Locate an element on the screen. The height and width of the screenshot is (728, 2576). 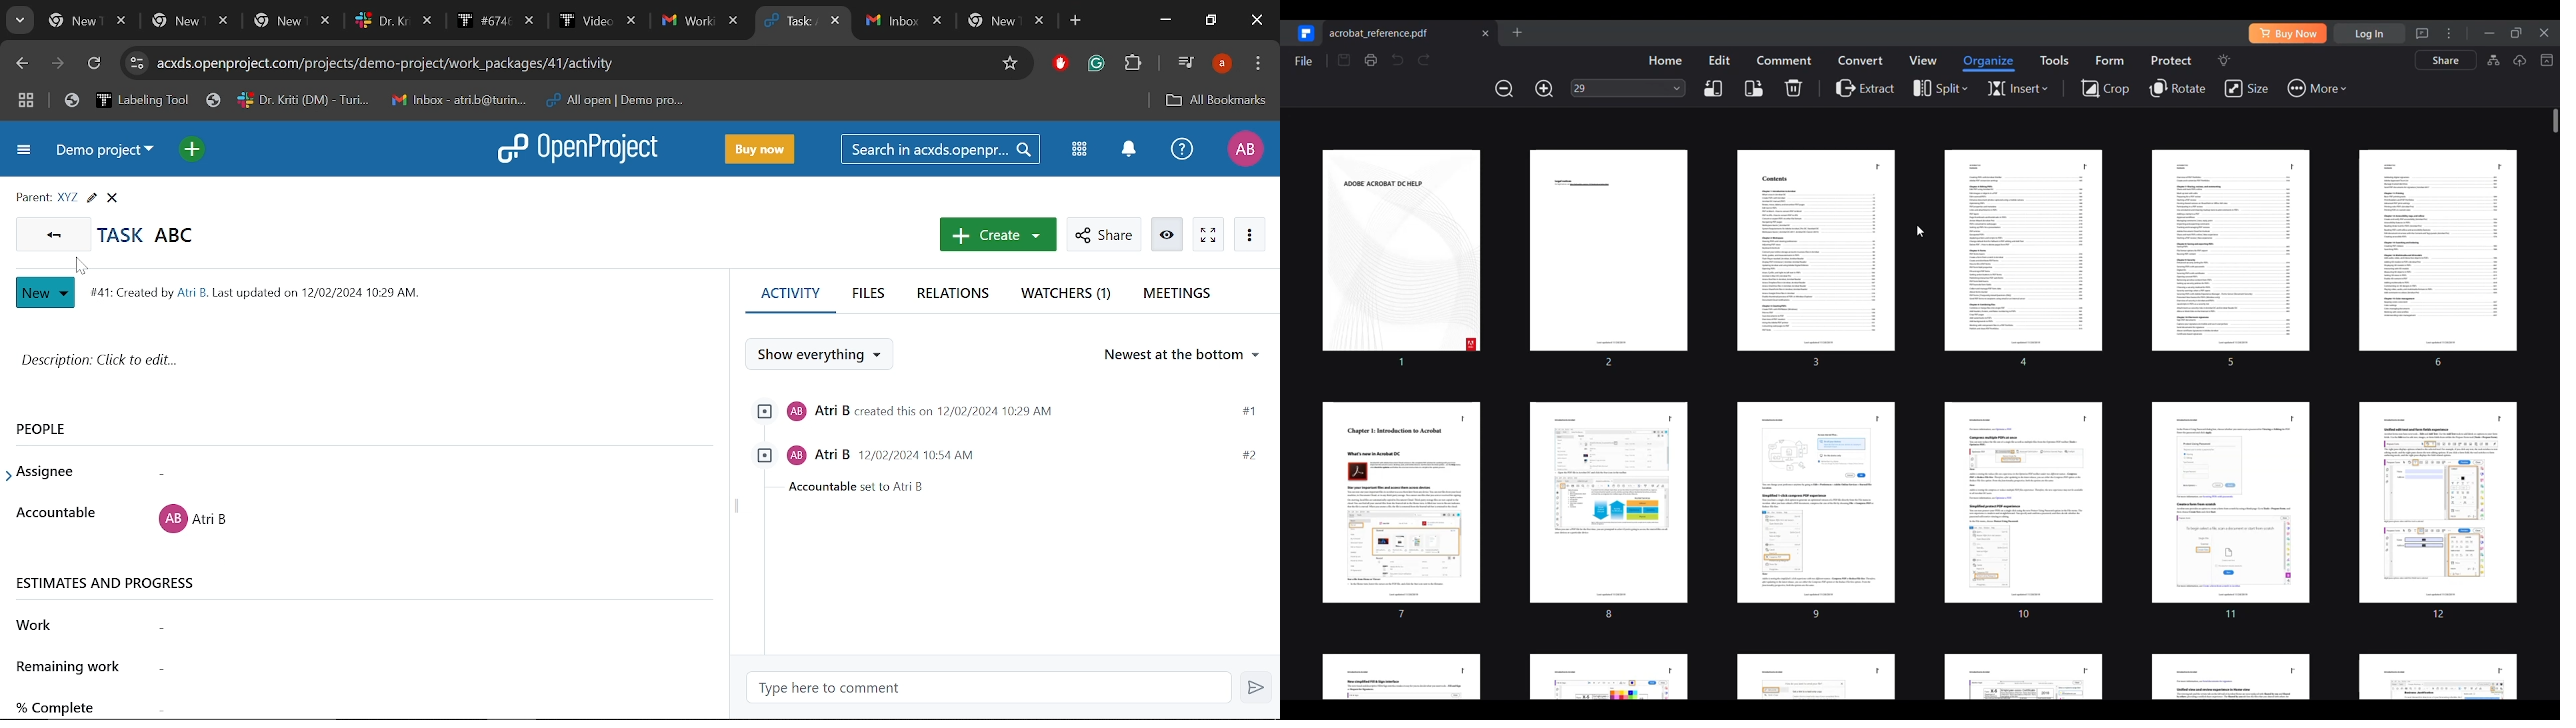
Close current tab is located at coordinates (838, 23).